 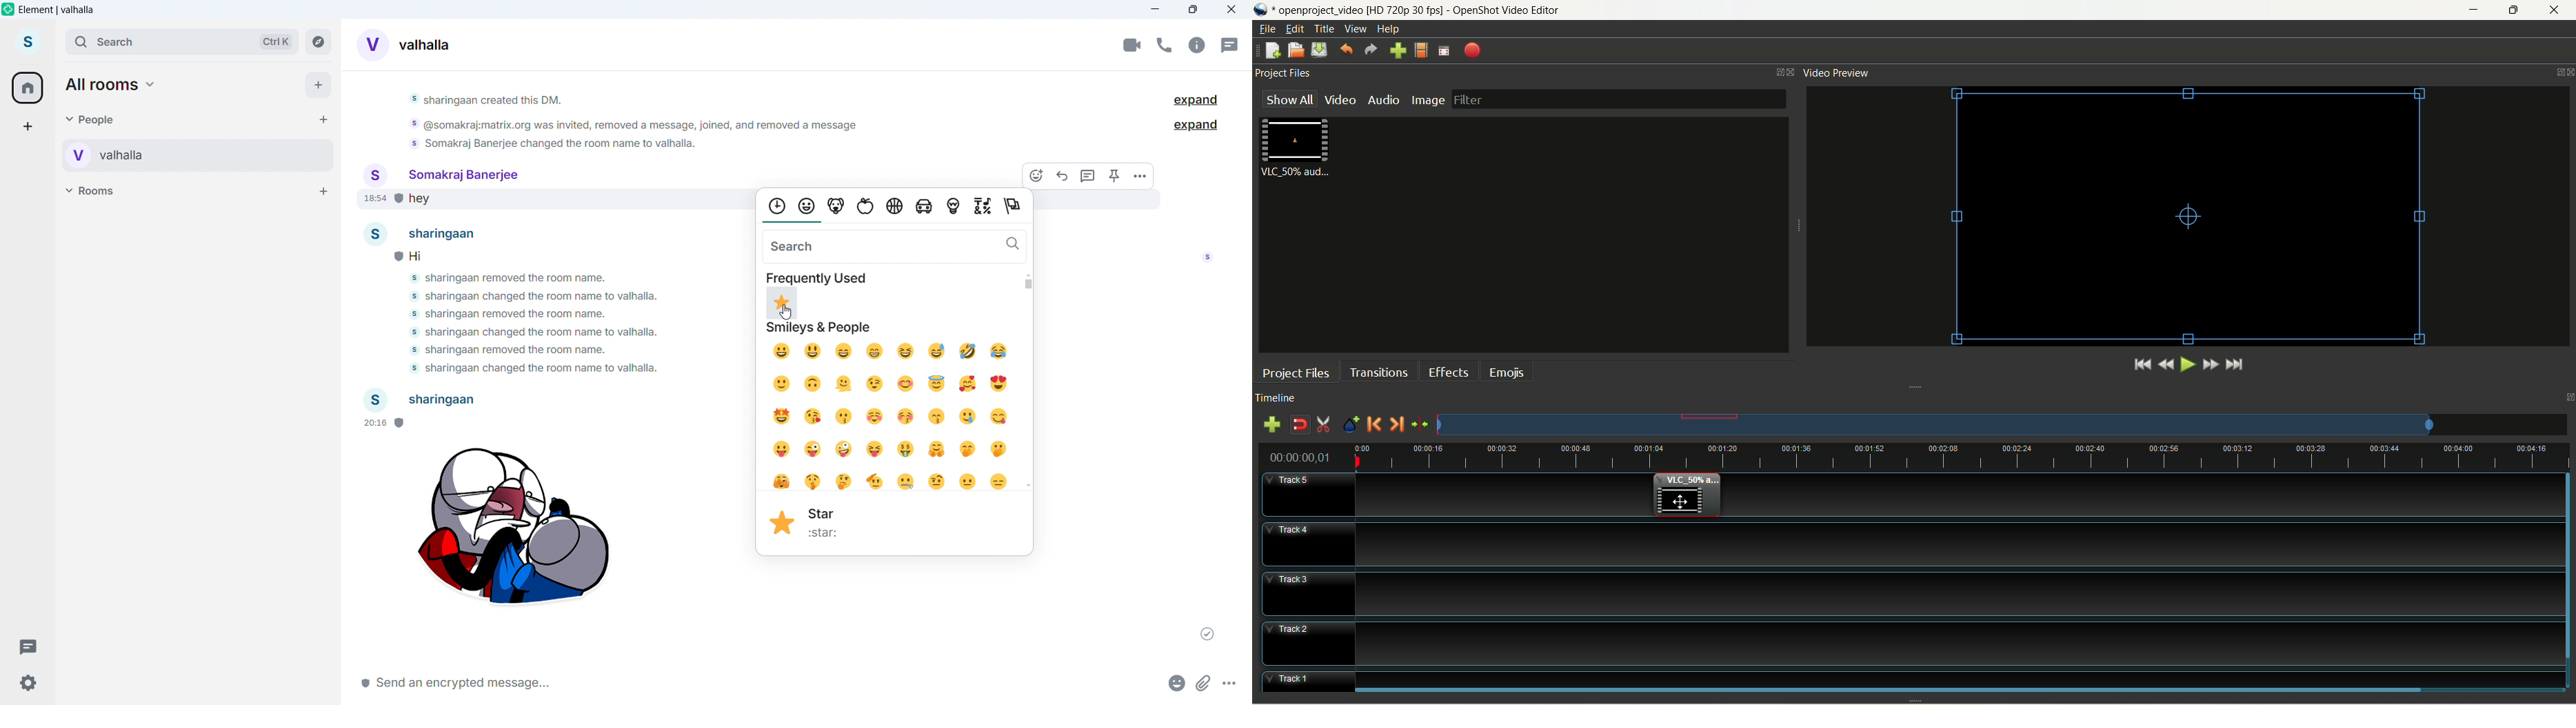 I want to click on smiling face with smiling eyes, so click(x=911, y=384).